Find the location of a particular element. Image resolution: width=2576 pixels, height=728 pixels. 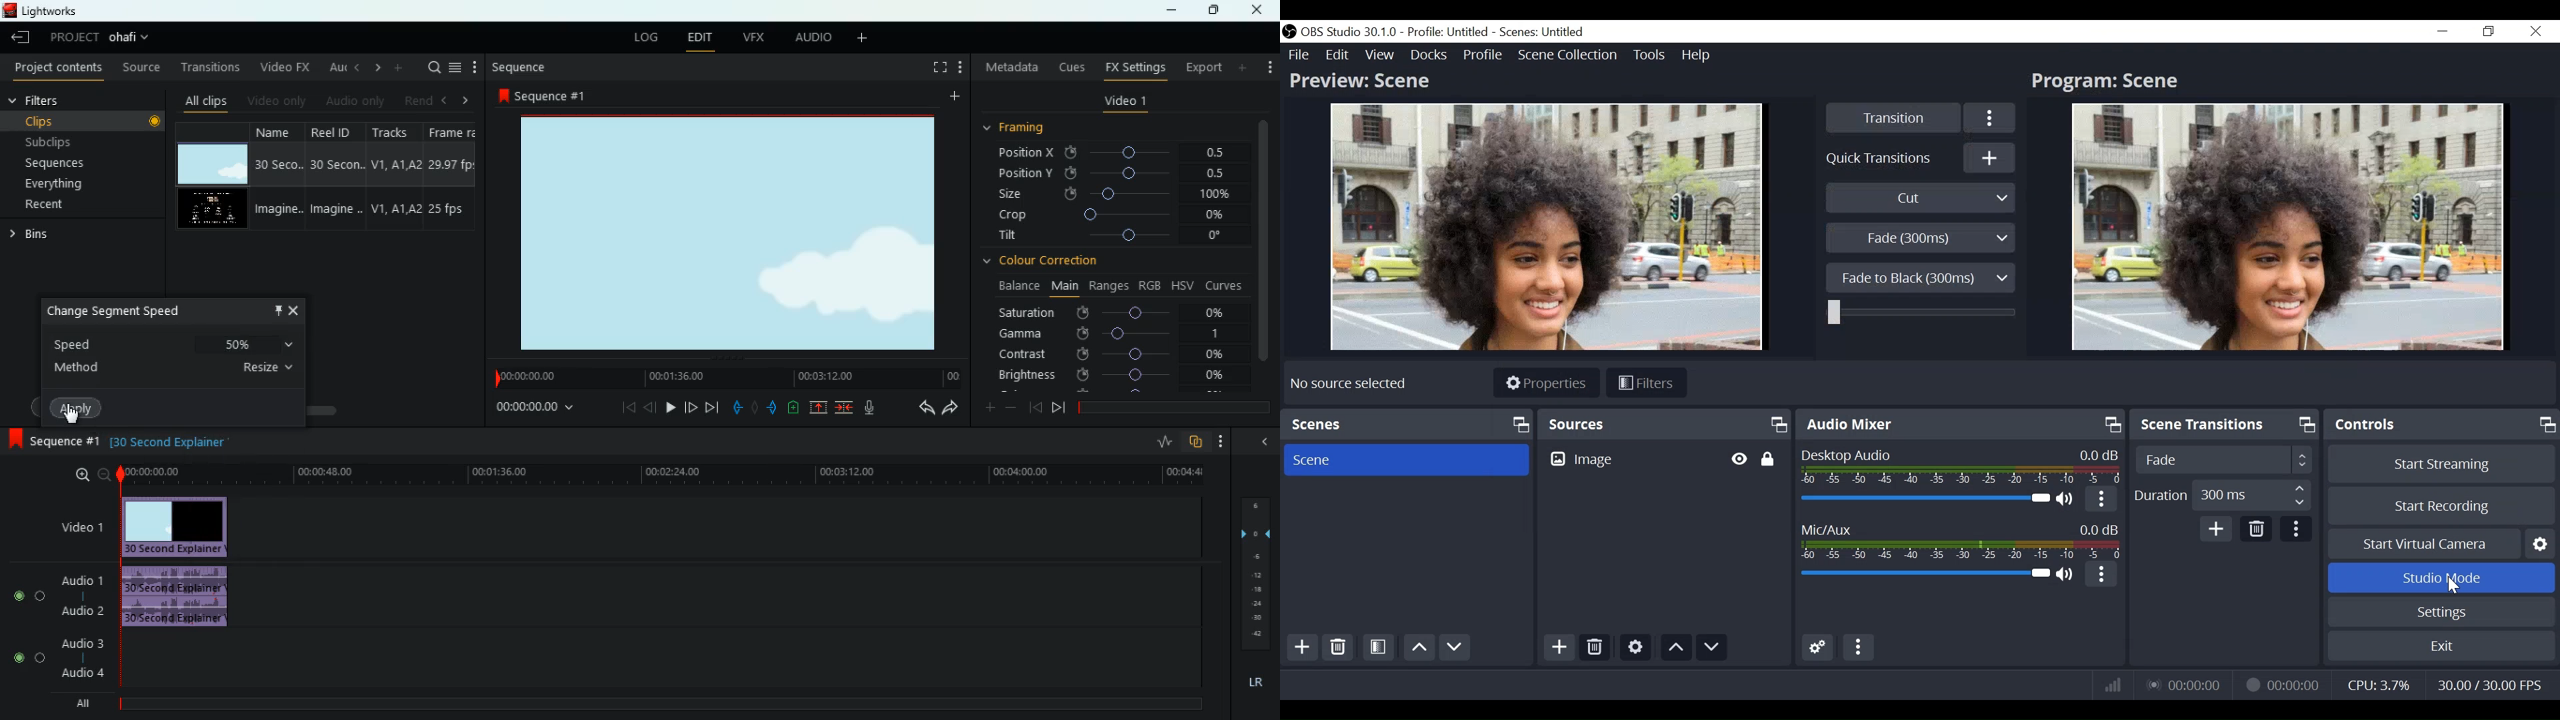

audio 1 is located at coordinates (84, 580).